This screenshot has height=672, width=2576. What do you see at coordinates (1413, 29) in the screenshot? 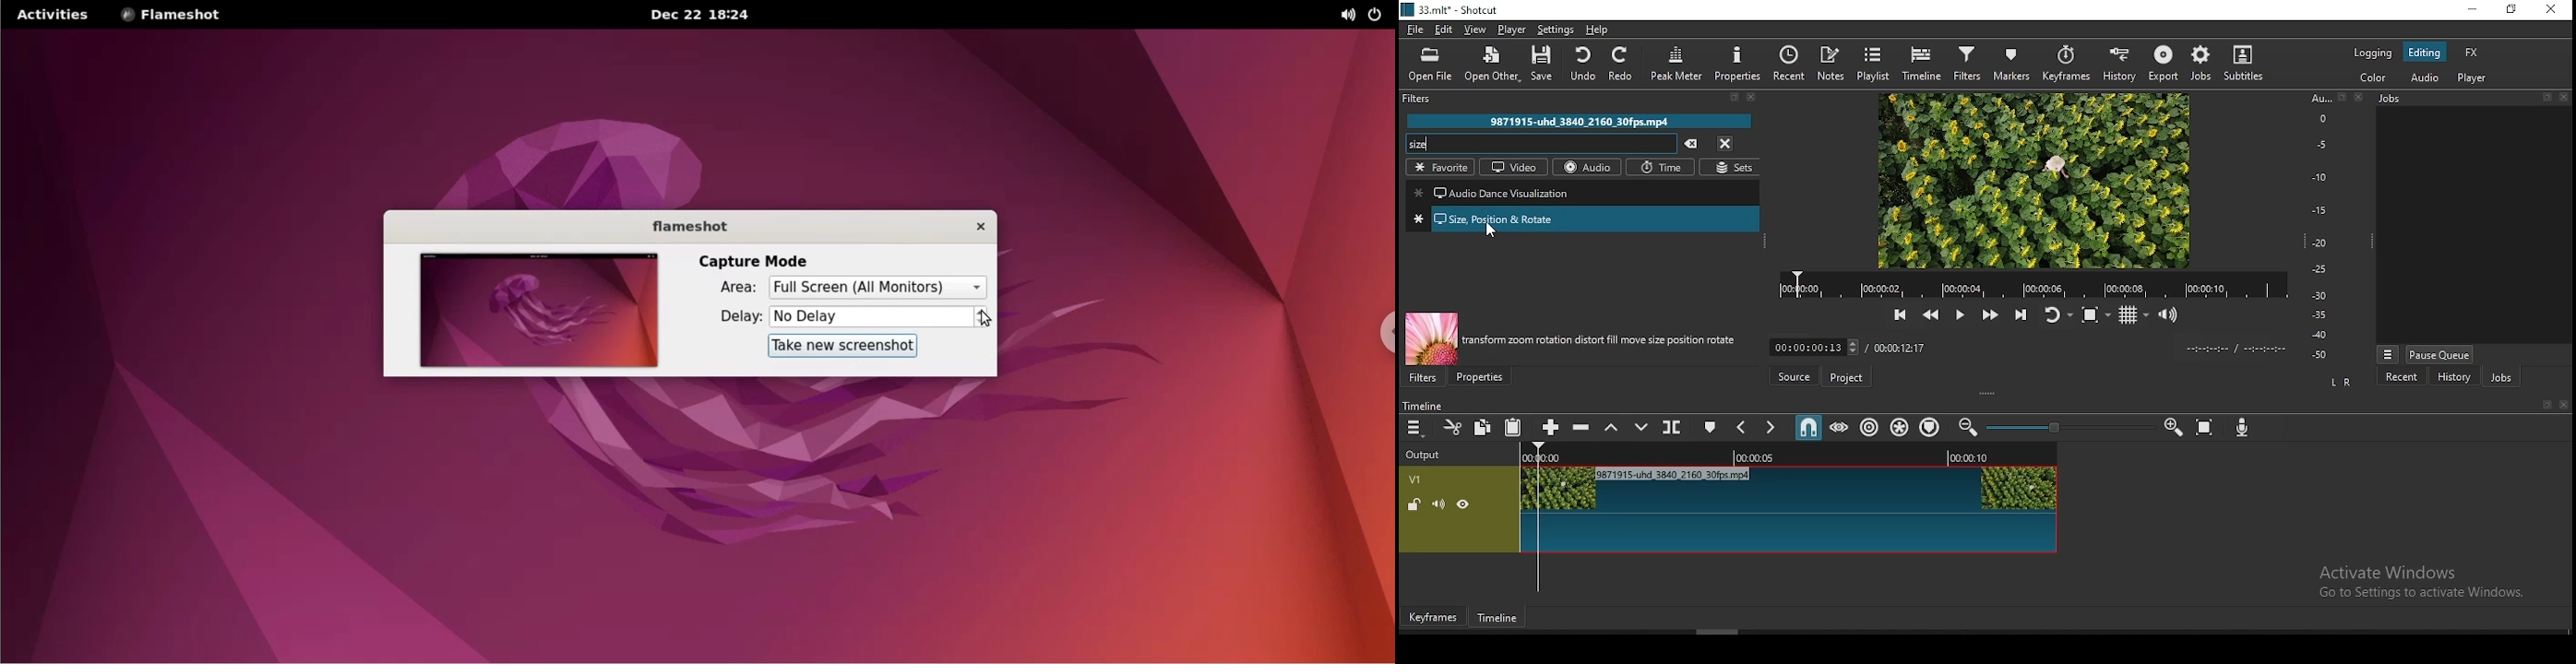
I see `file` at bounding box center [1413, 29].